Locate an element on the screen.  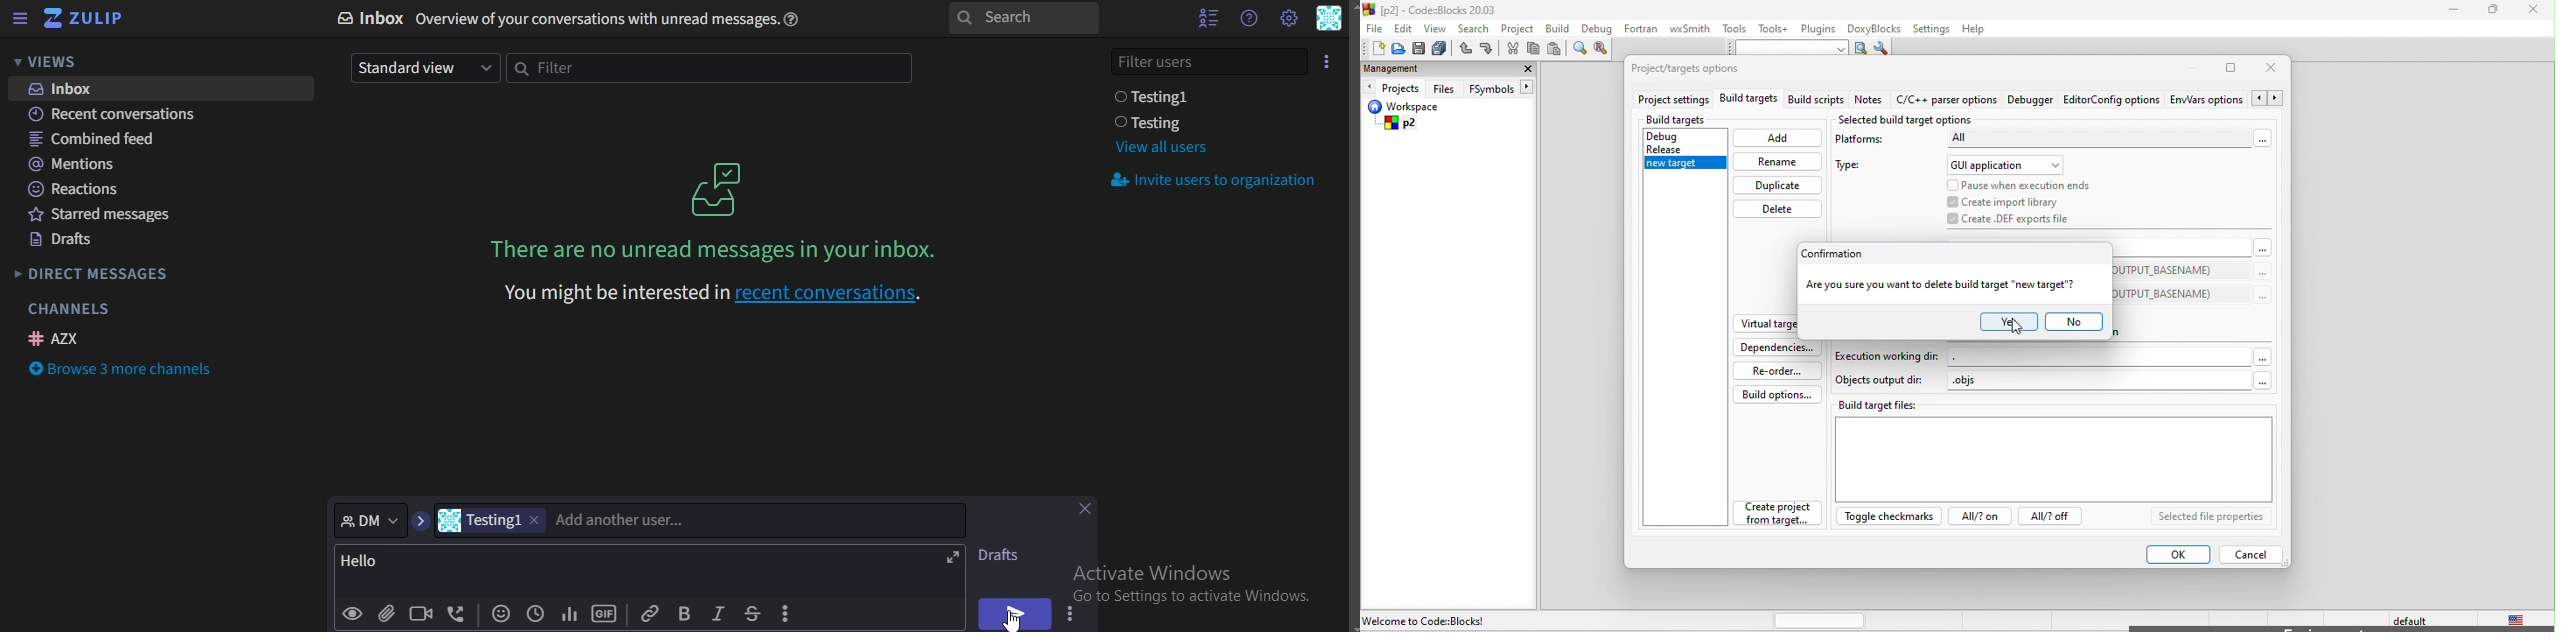
main menu is located at coordinates (1288, 18).